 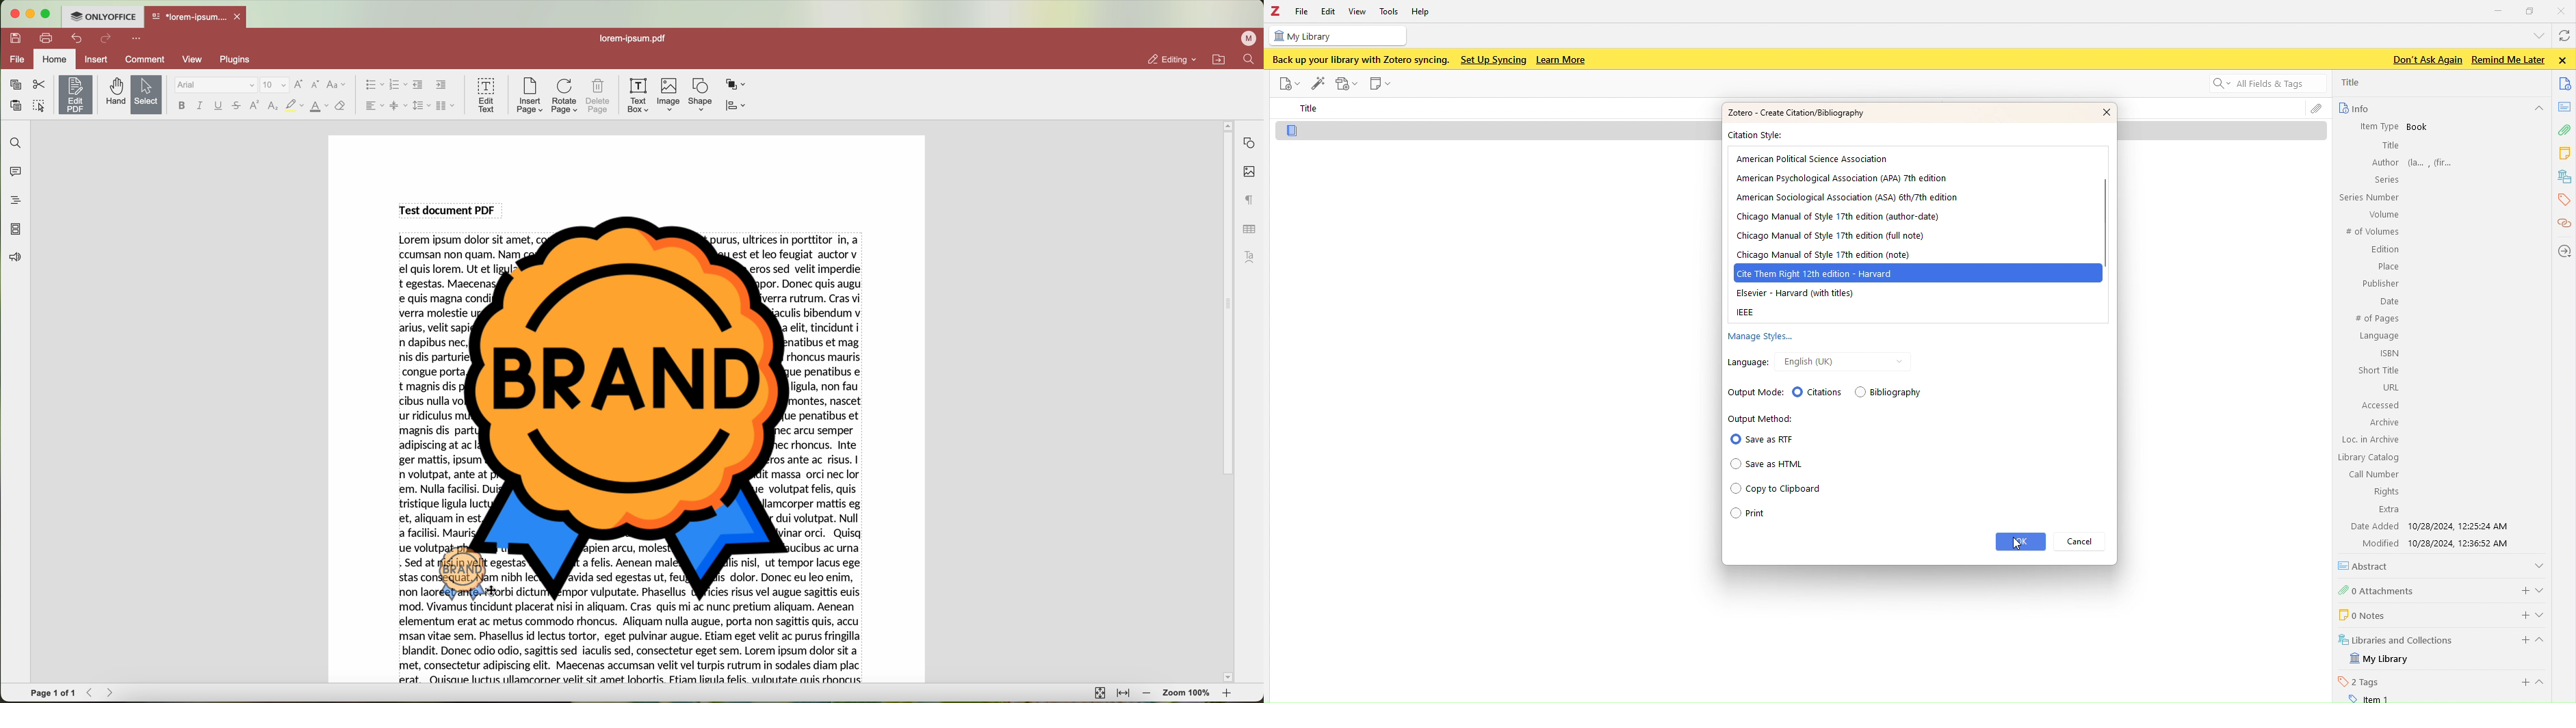 What do you see at coordinates (701, 95) in the screenshot?
I see `shape` at bounding box center [701, 95].